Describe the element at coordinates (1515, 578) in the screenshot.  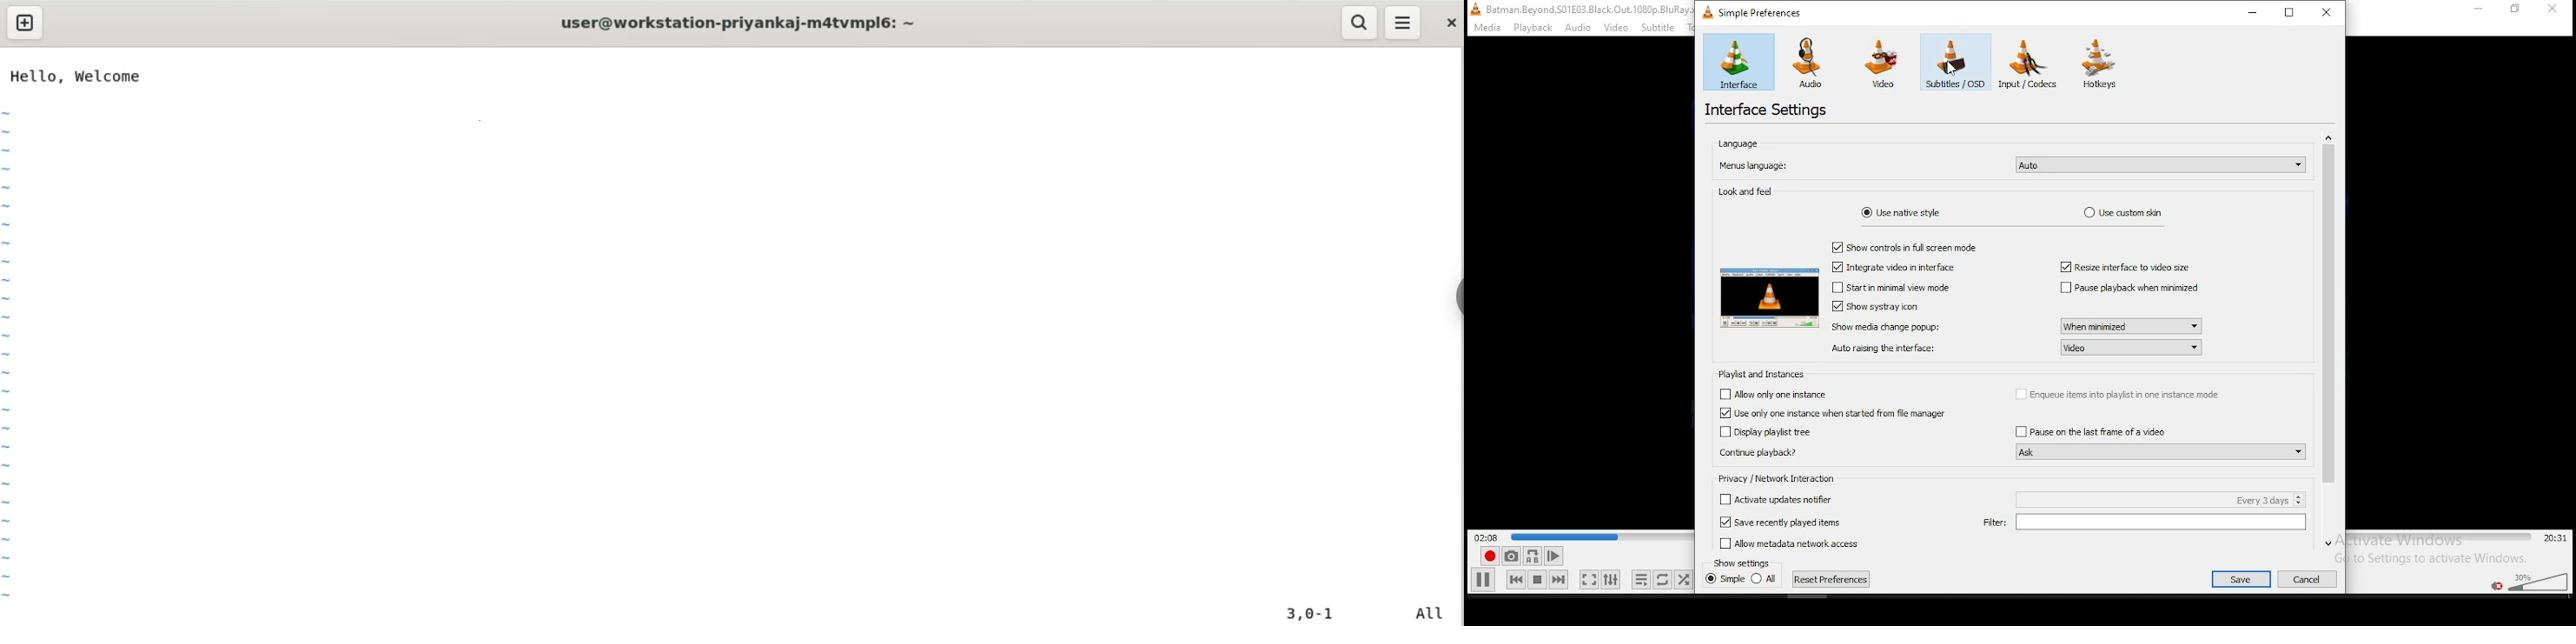
I see `previous track in playlist. Skips backward when held` at that location.